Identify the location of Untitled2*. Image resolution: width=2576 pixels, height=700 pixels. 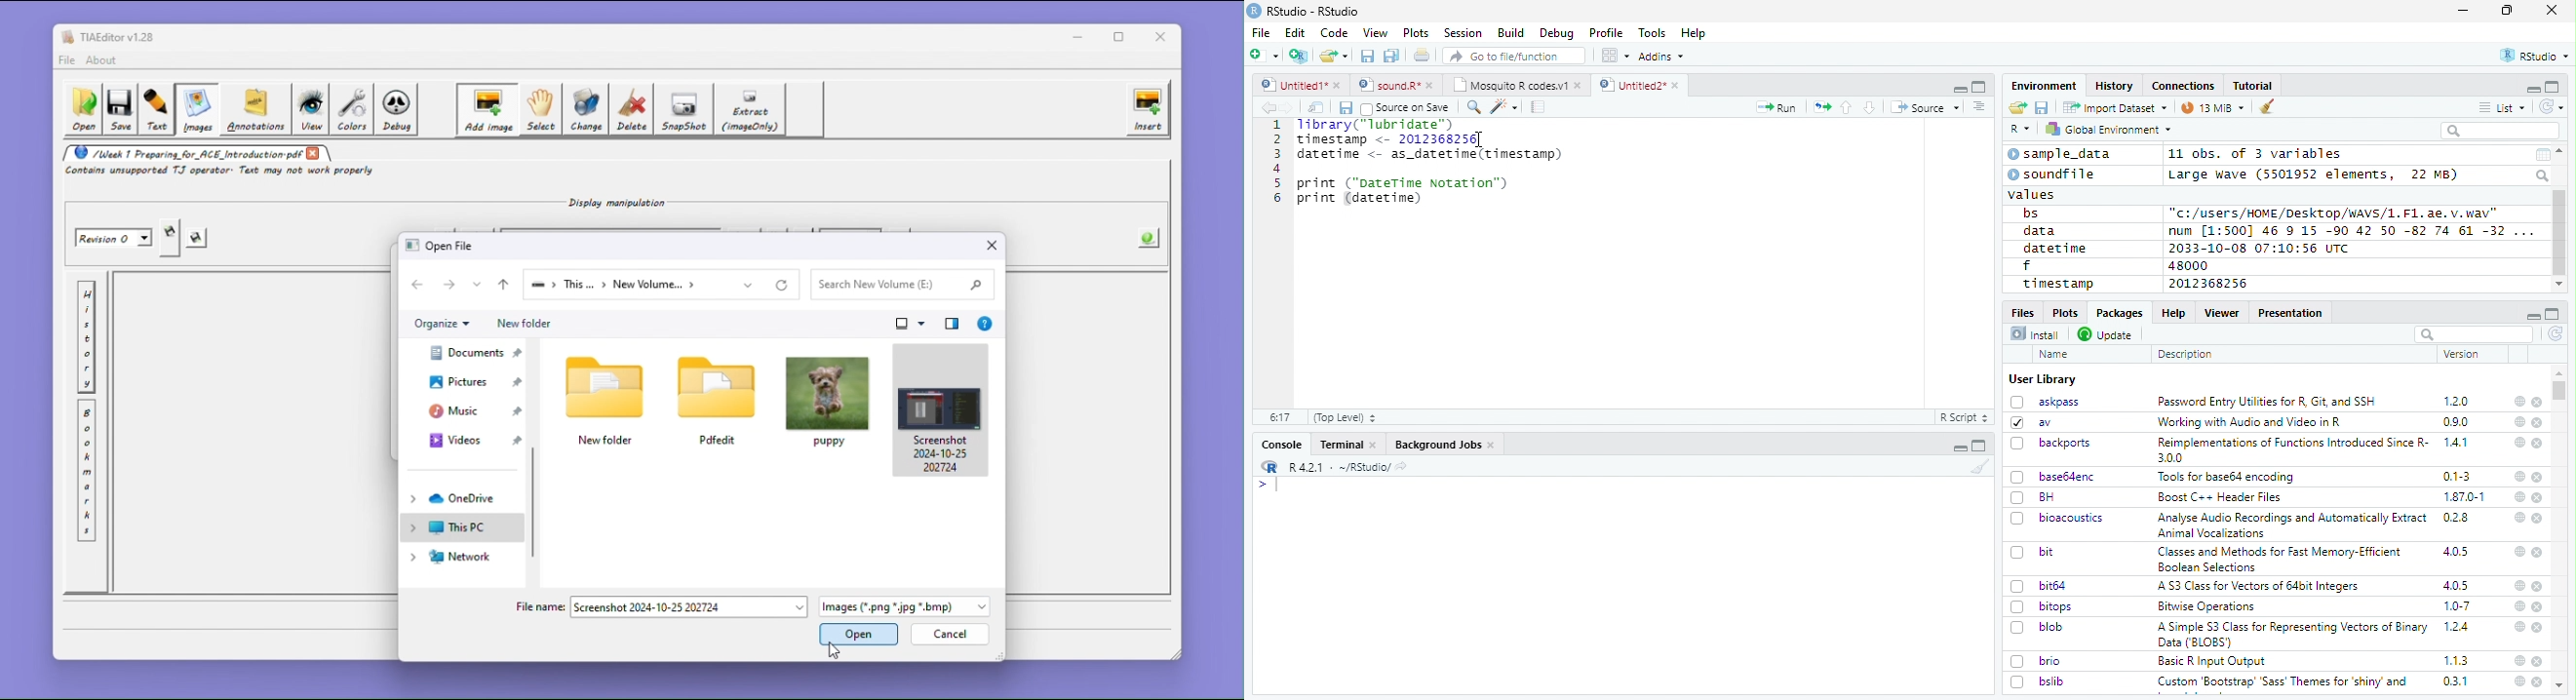
(1643, 86).